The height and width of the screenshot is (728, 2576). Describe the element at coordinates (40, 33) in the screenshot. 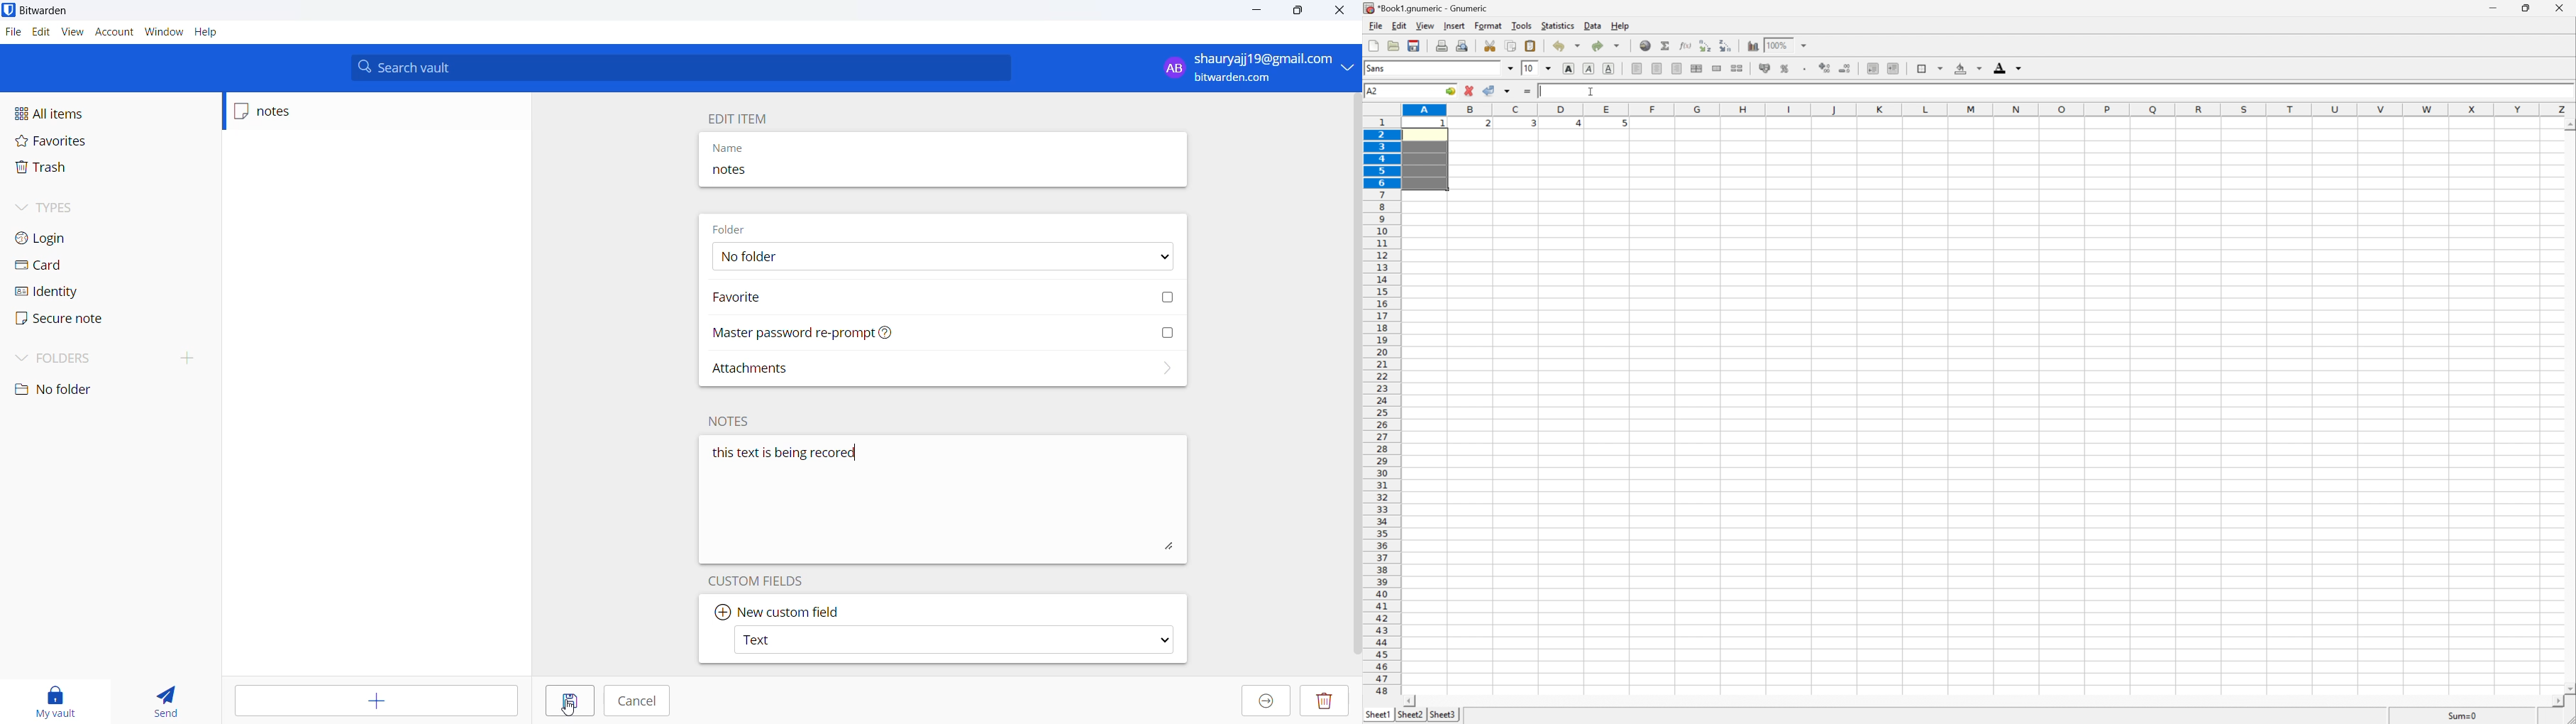

I see `edit` at that location.